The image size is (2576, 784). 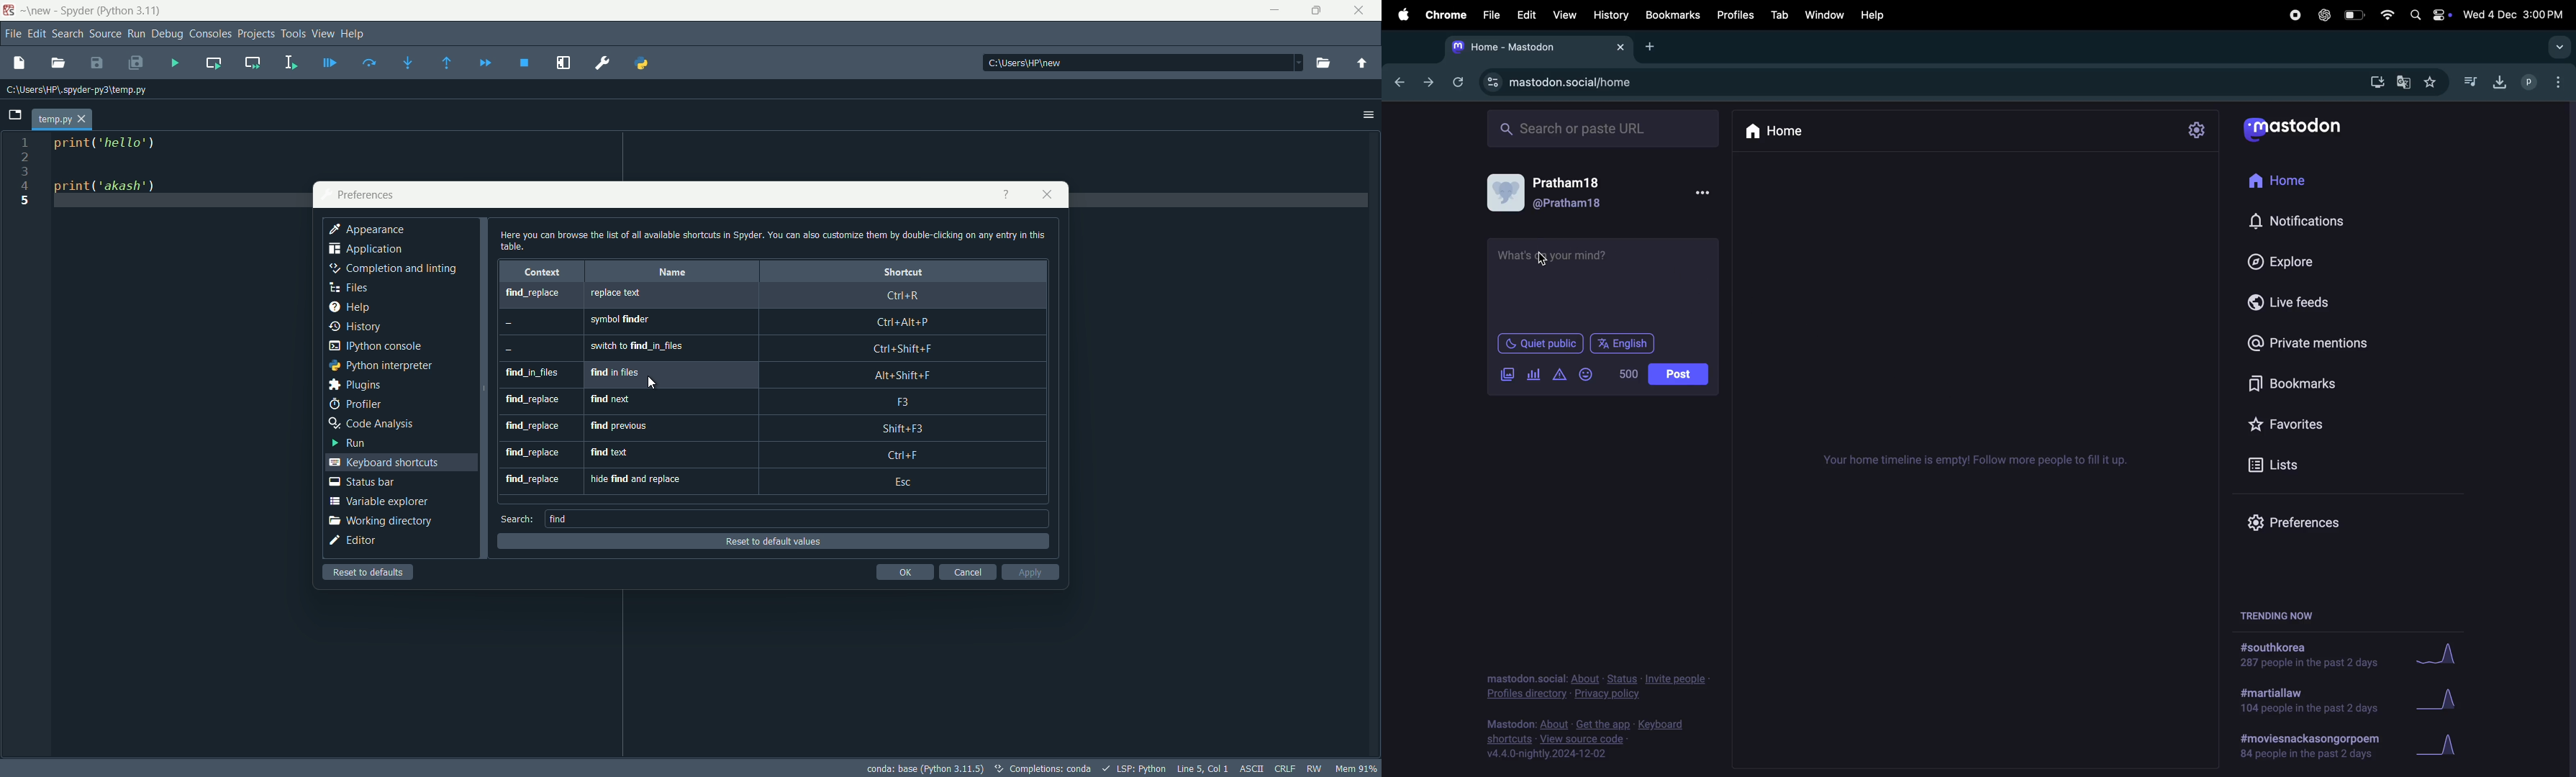 What do you see at coordinates (1202, 768) in the screenshot?
I see `Line 5, Col 1` at bounding box center [1202, 768].